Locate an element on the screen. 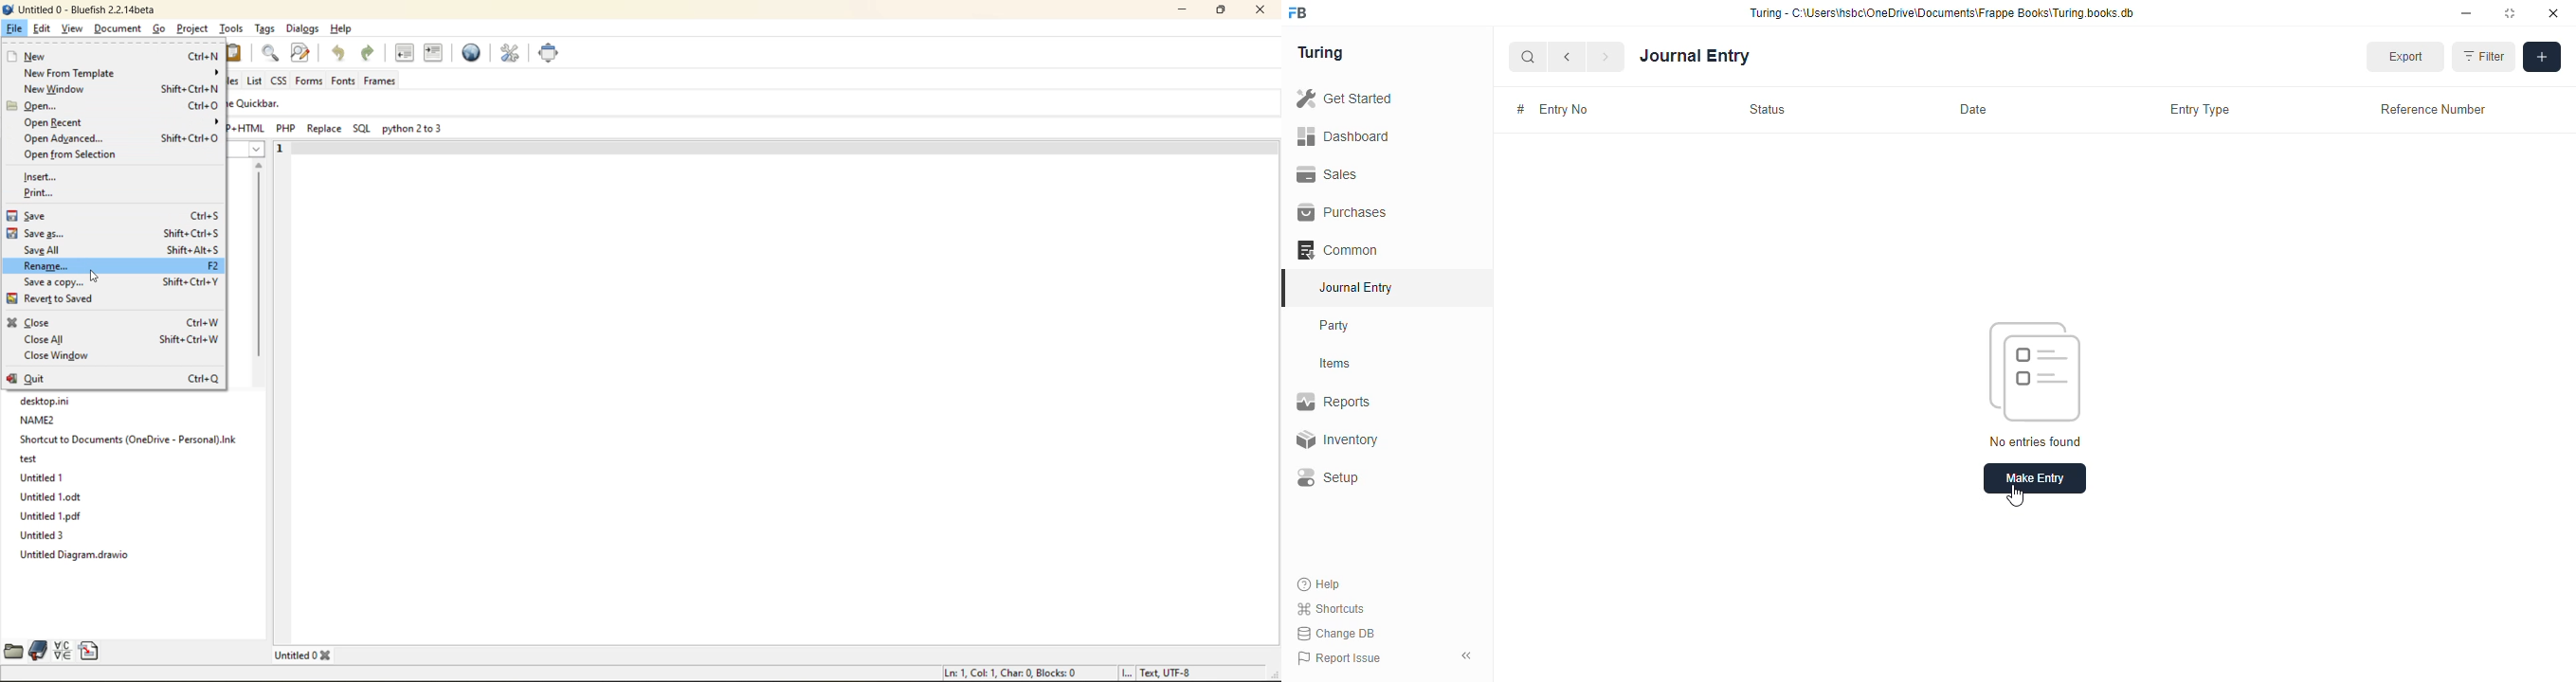 This screenshot has width=2576, height=700. report issue is located at coordinates (1339, 658).